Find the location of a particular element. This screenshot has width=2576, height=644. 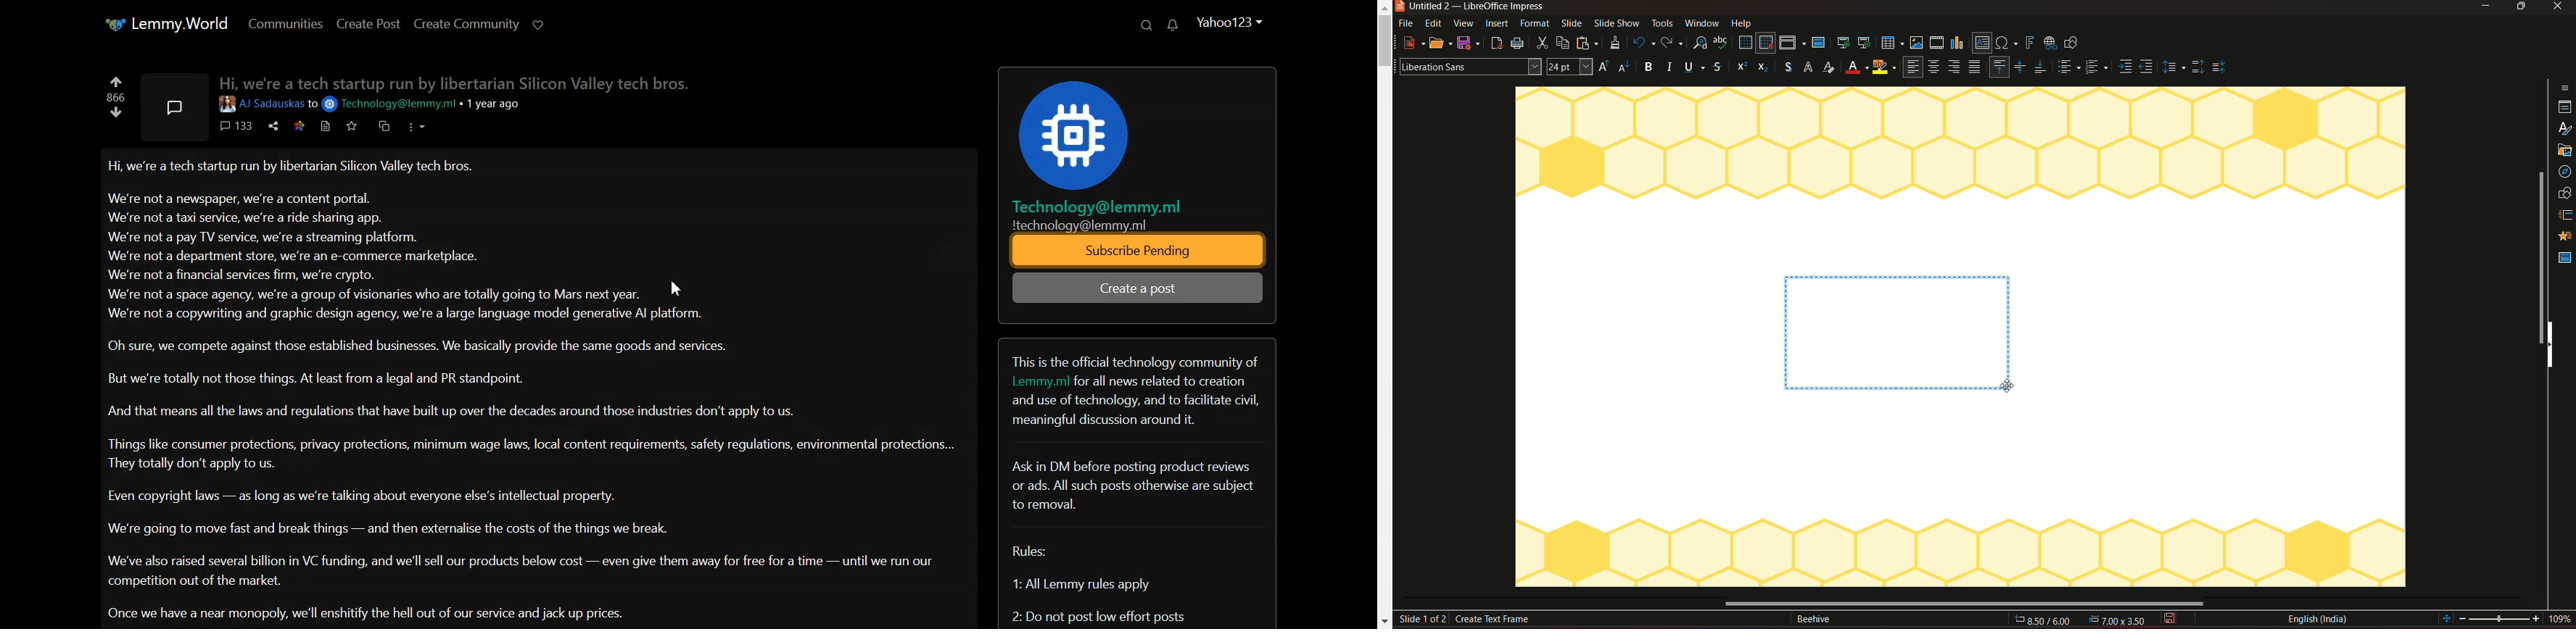

Font color is located at coordinates (1829, 67).